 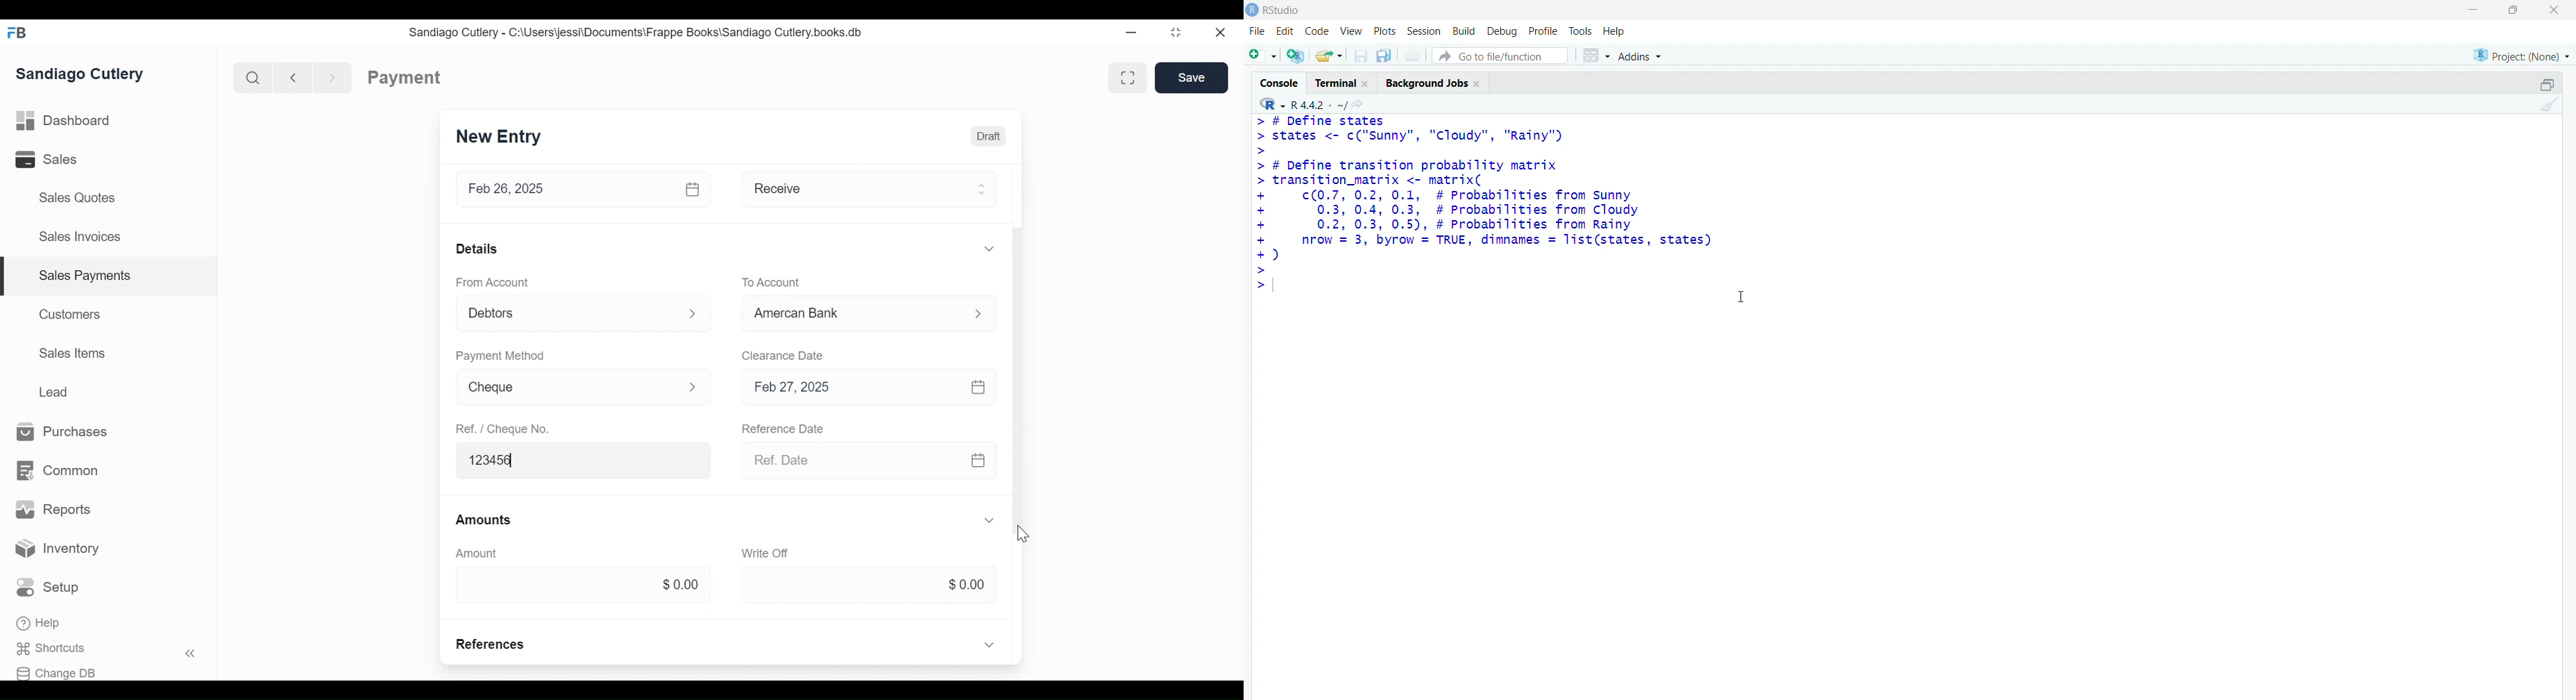 I want to click on Frappe Books, so click(x=18, y=32).